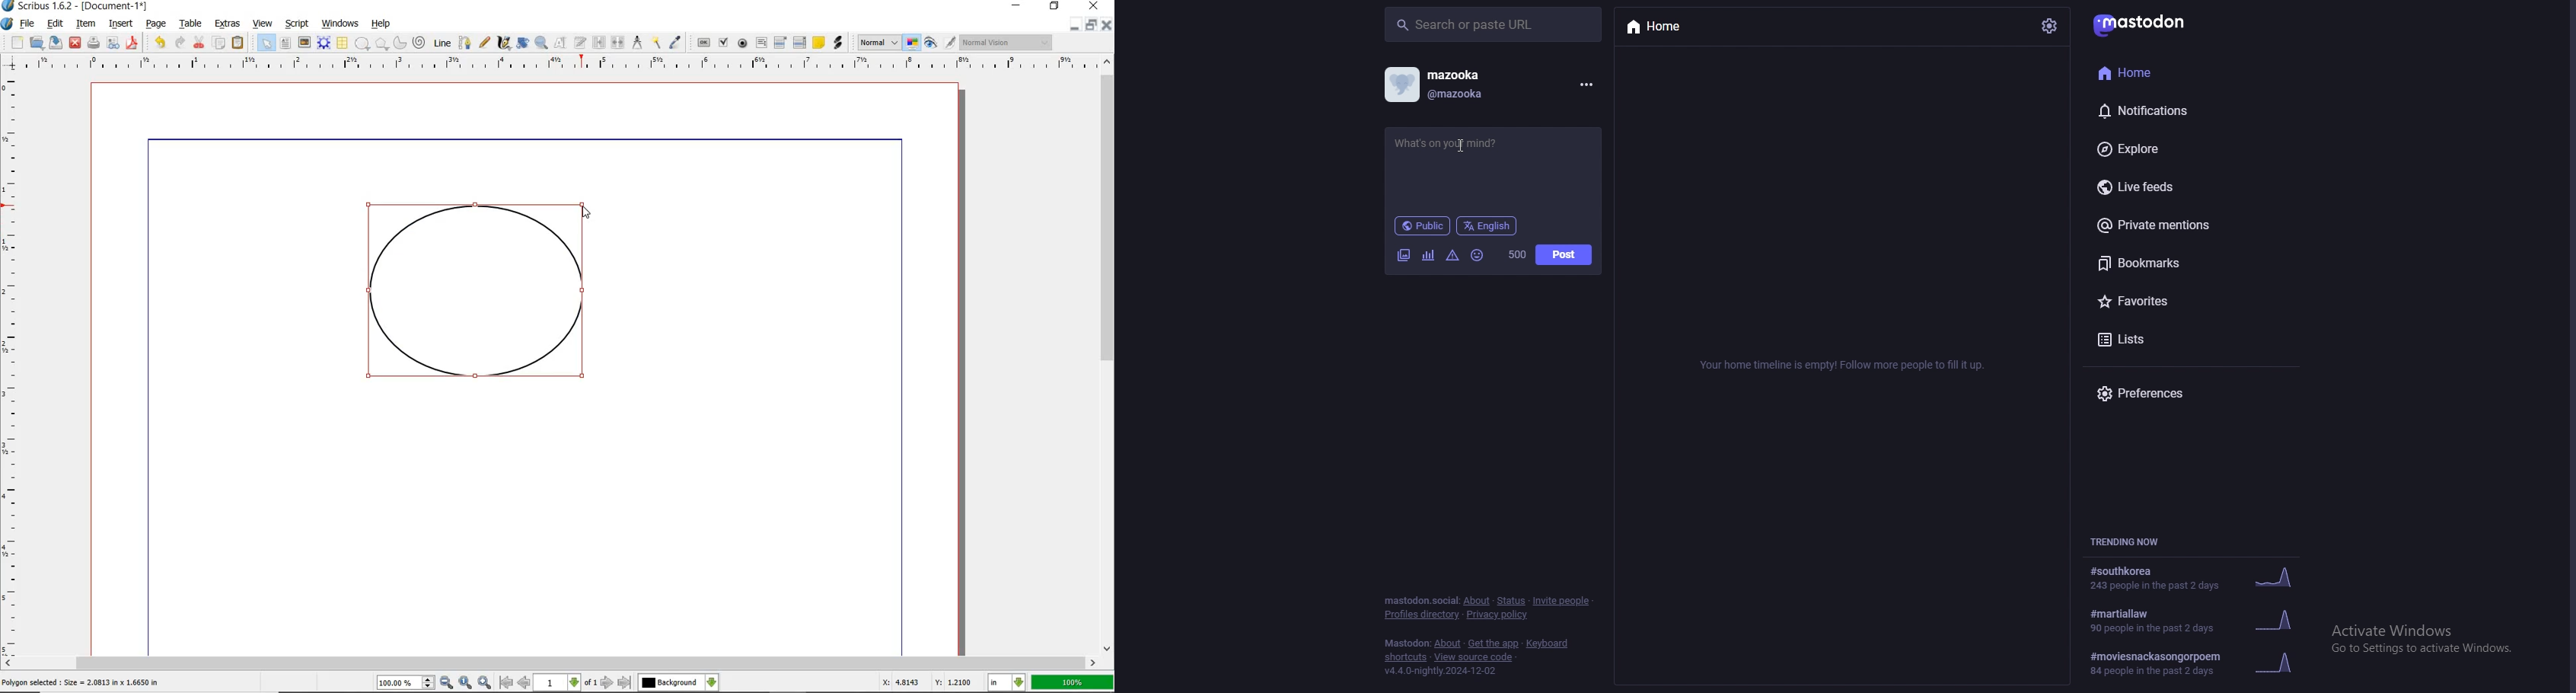  What do you see at coordinates (1562, 601) in the screenshot?
I see `invite people` at bounding box center [1562, 601].